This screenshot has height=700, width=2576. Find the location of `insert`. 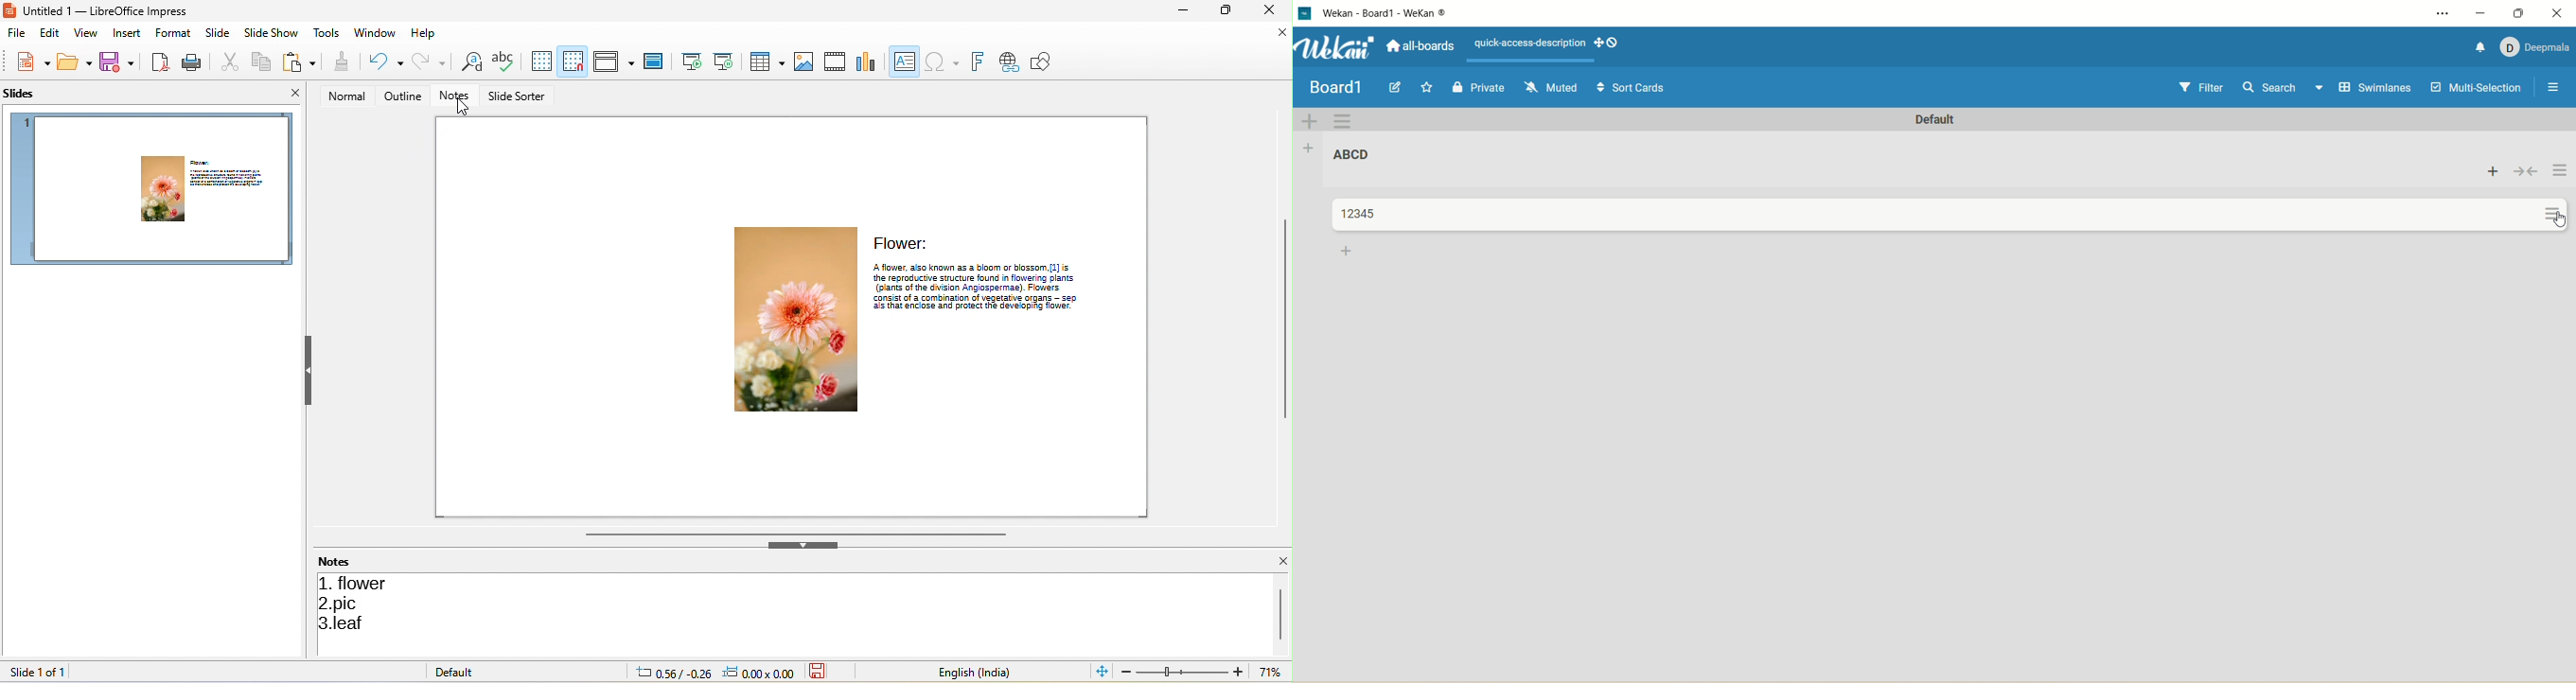

insert is located at coordinates (127, 33).